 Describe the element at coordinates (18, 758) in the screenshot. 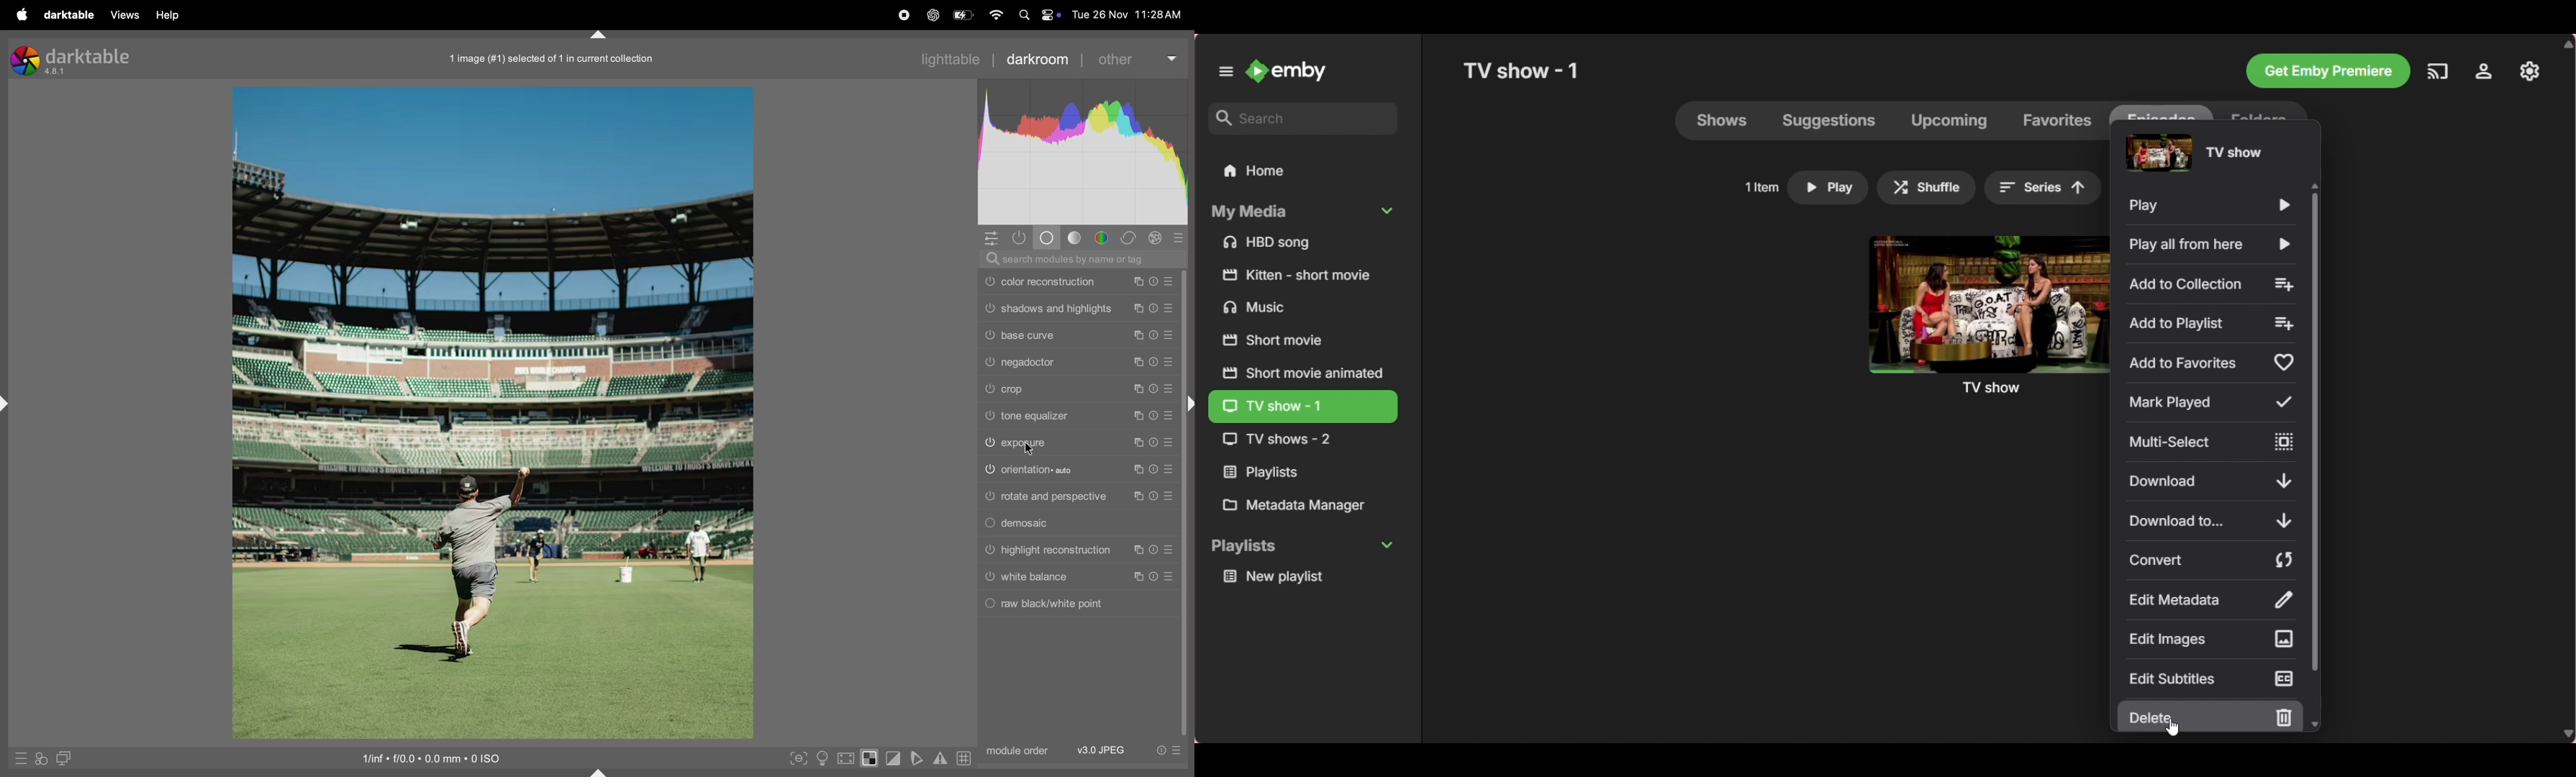

I see `quick acess to presets` at that location.